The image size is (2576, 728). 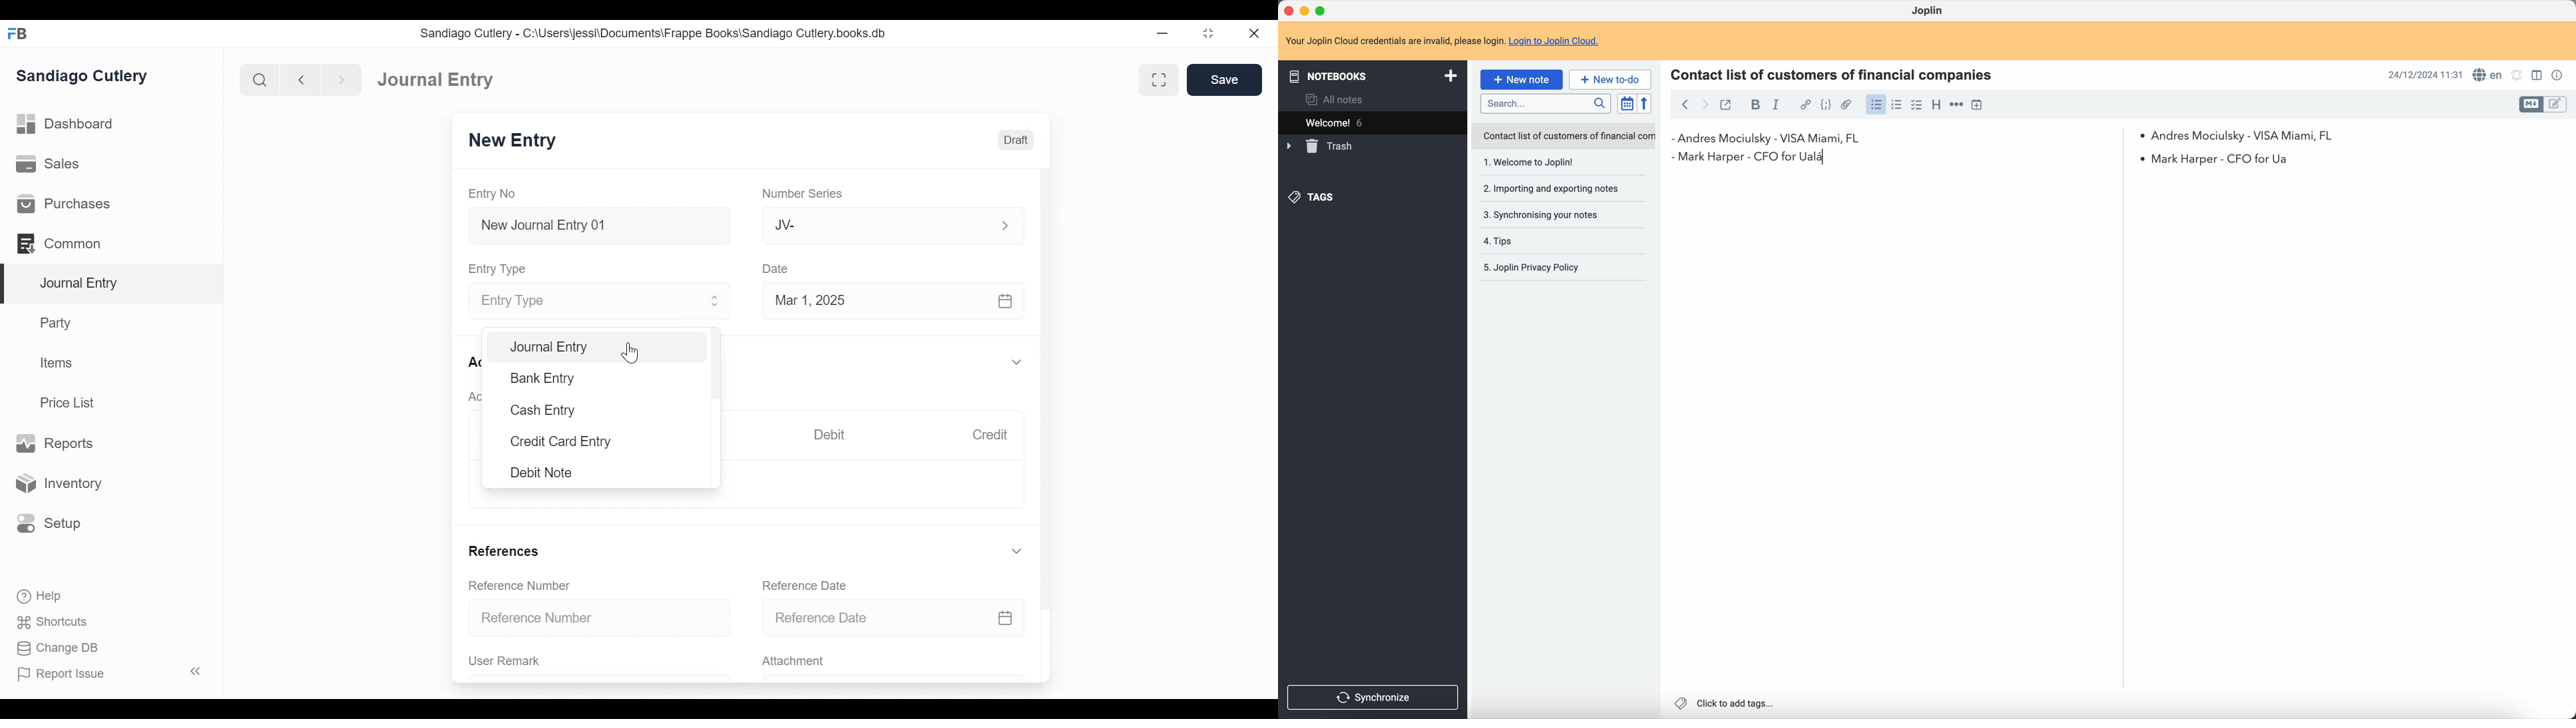 I want to click on next, so click(x=337, y=78).